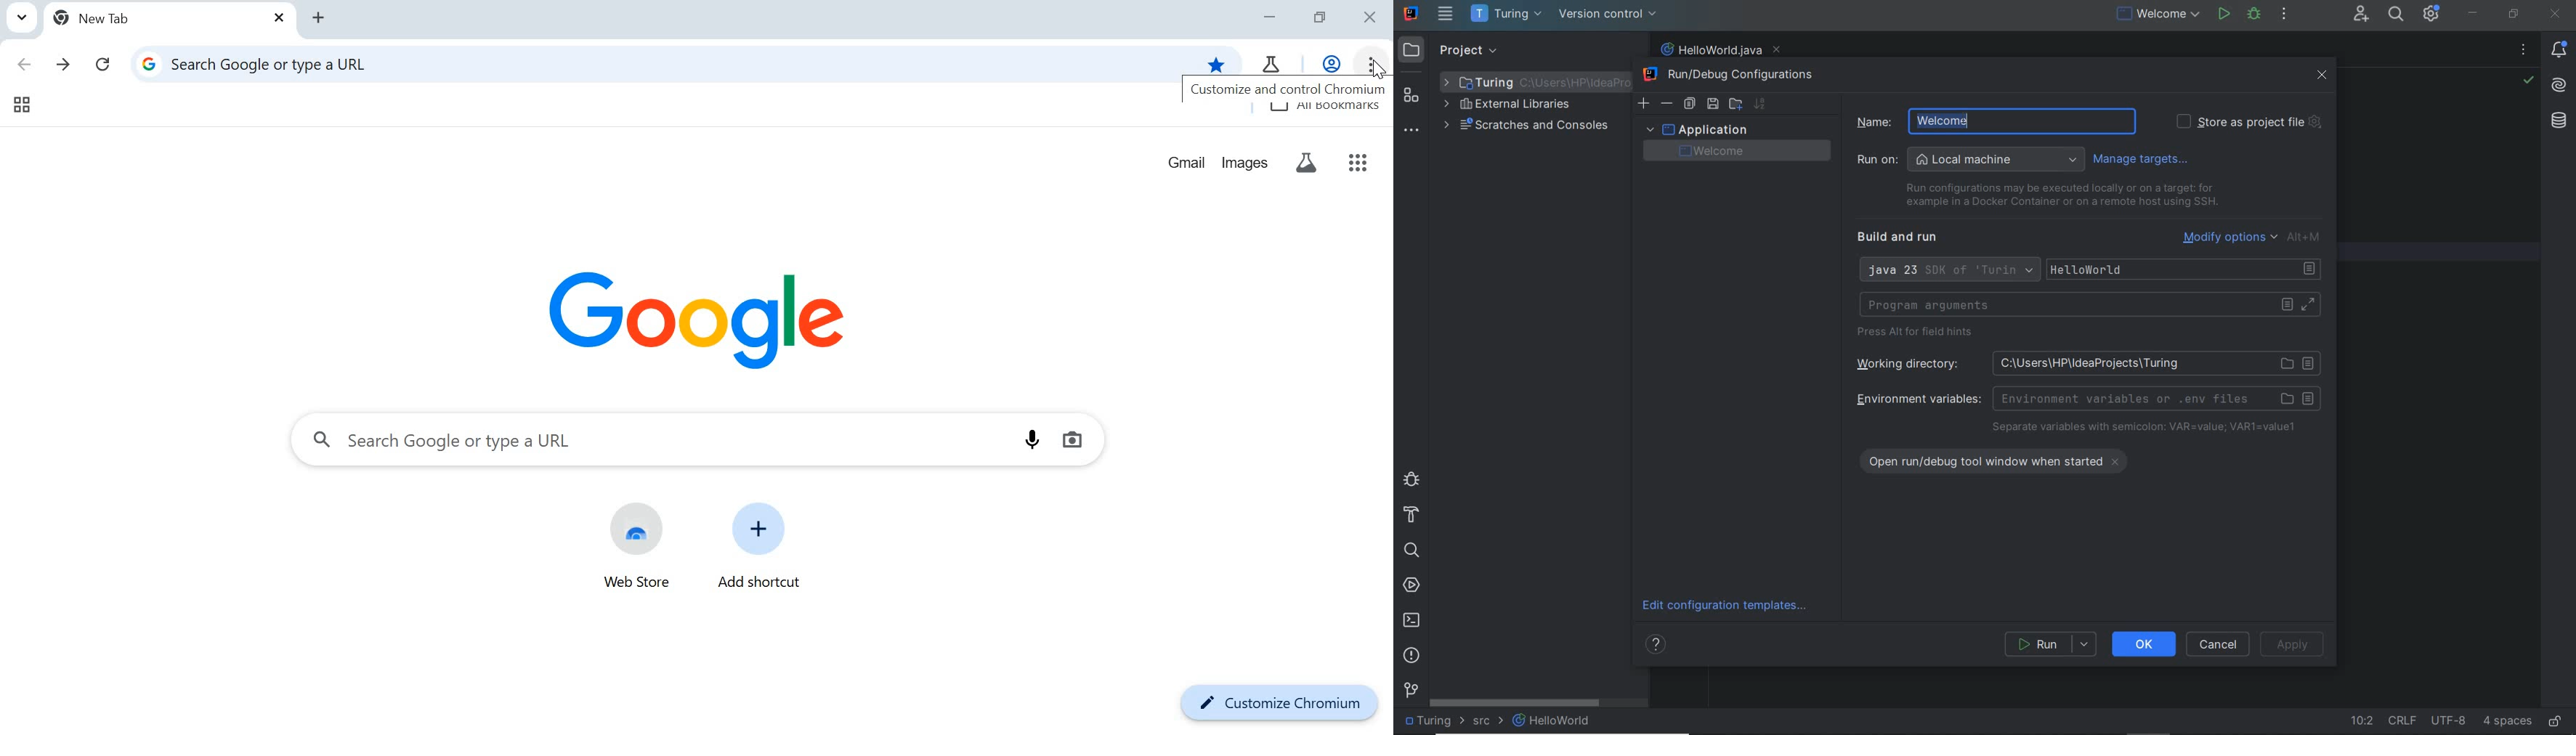  What do you see at coordinates (1325, 107) in the screenshot?
I see `all bookmarks` at bounding box center [1325, 107].